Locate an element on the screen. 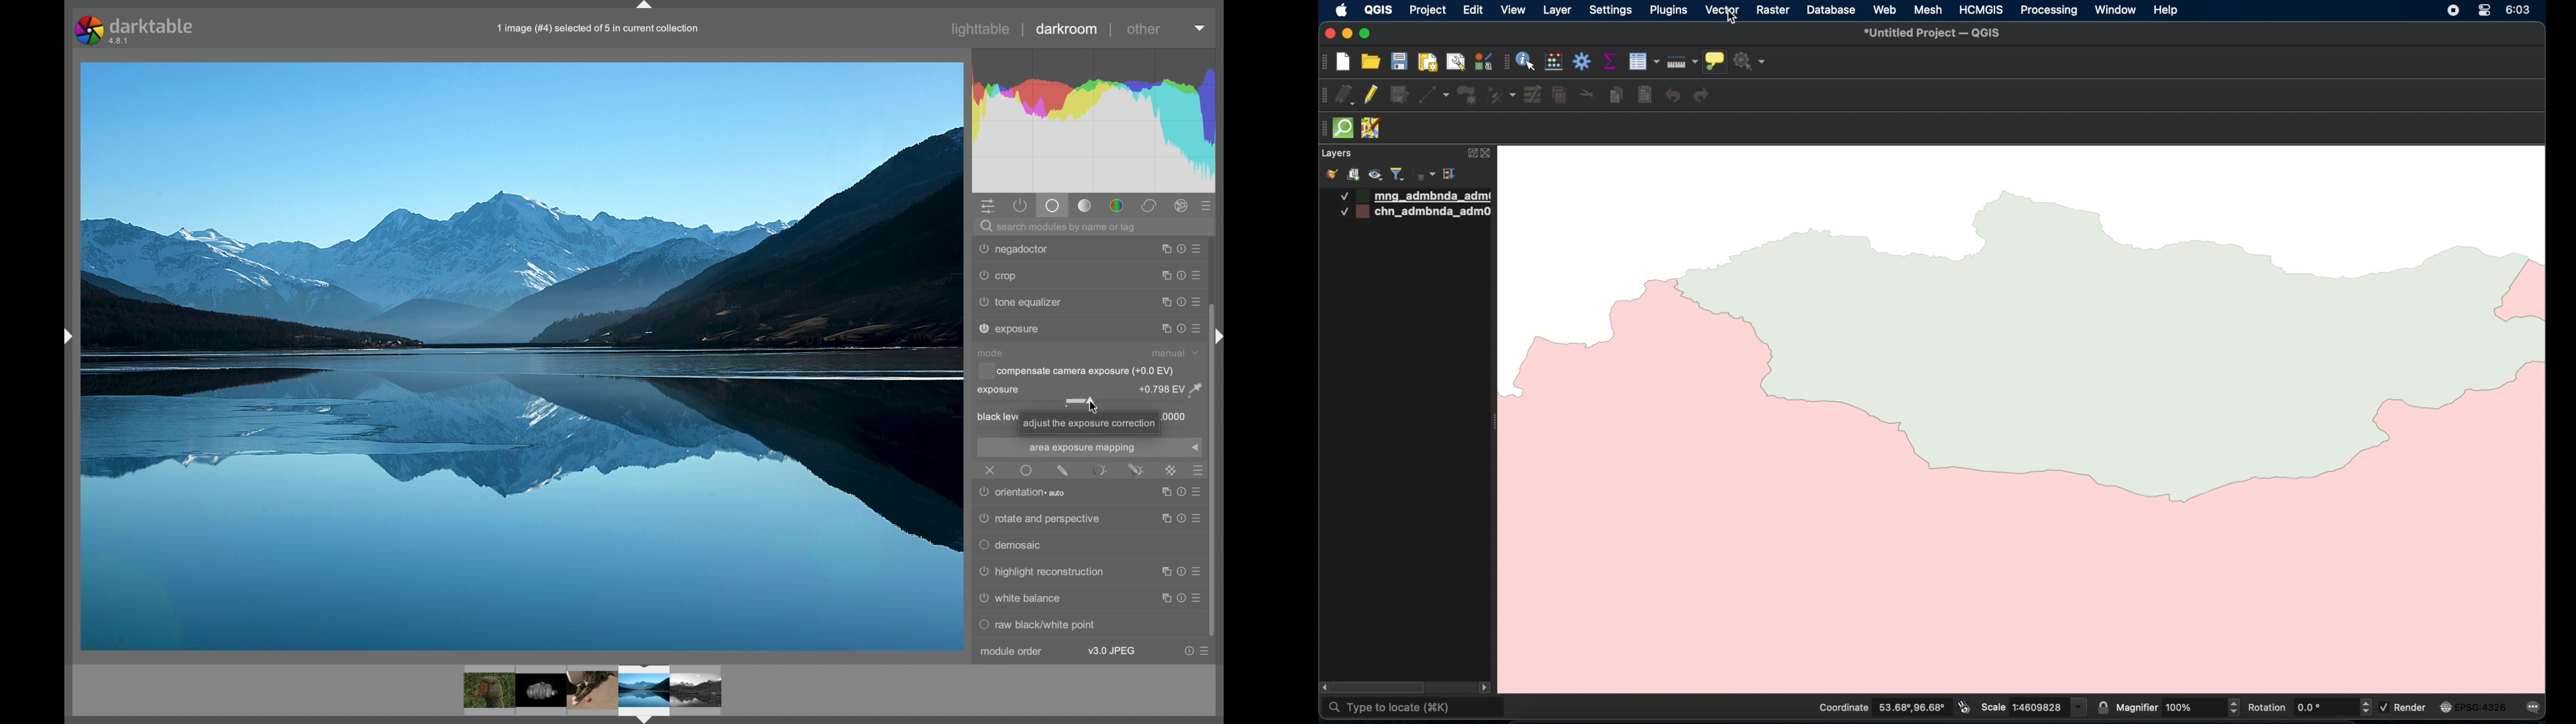 Image resolution: width=2576 pixels, height=728 pixels. jsom remote is located at coordinates (1373, 129).